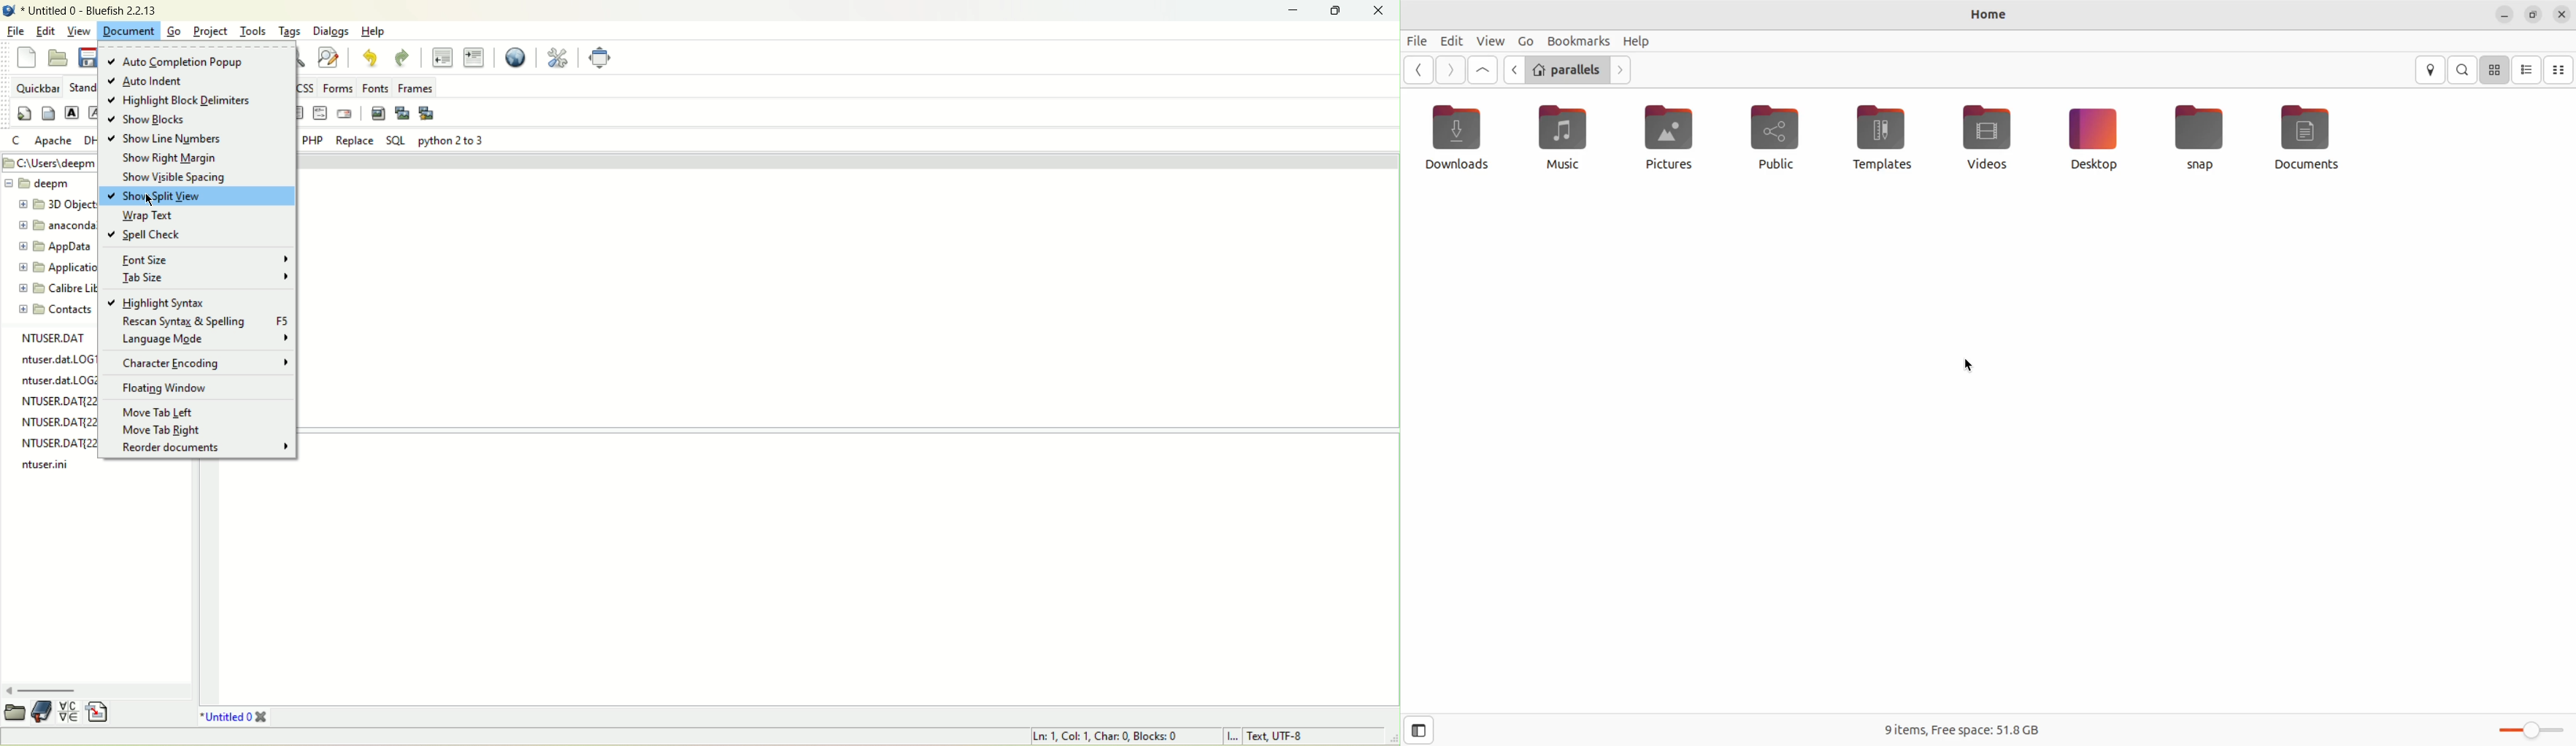  I want to click on file explorer, so click(15, 712).